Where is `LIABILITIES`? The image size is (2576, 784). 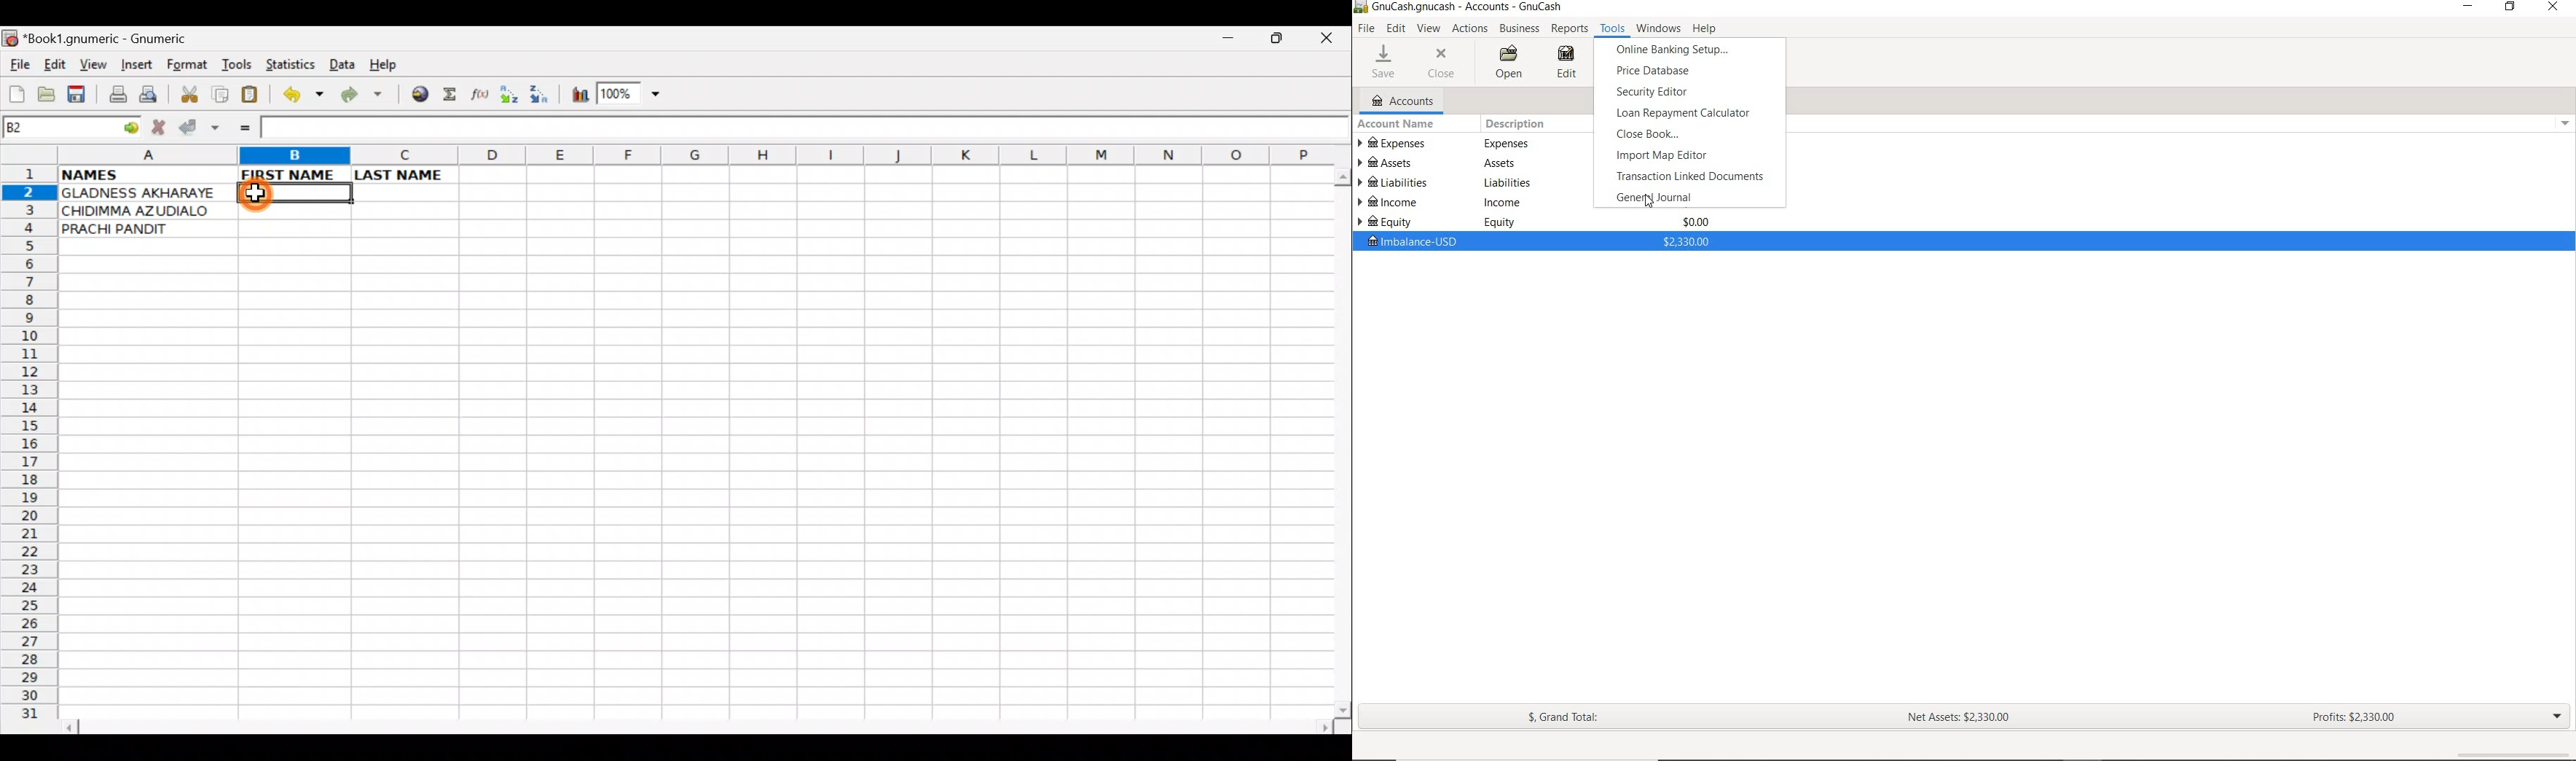
LIABILITIES is located at coordinates (1474, 182).